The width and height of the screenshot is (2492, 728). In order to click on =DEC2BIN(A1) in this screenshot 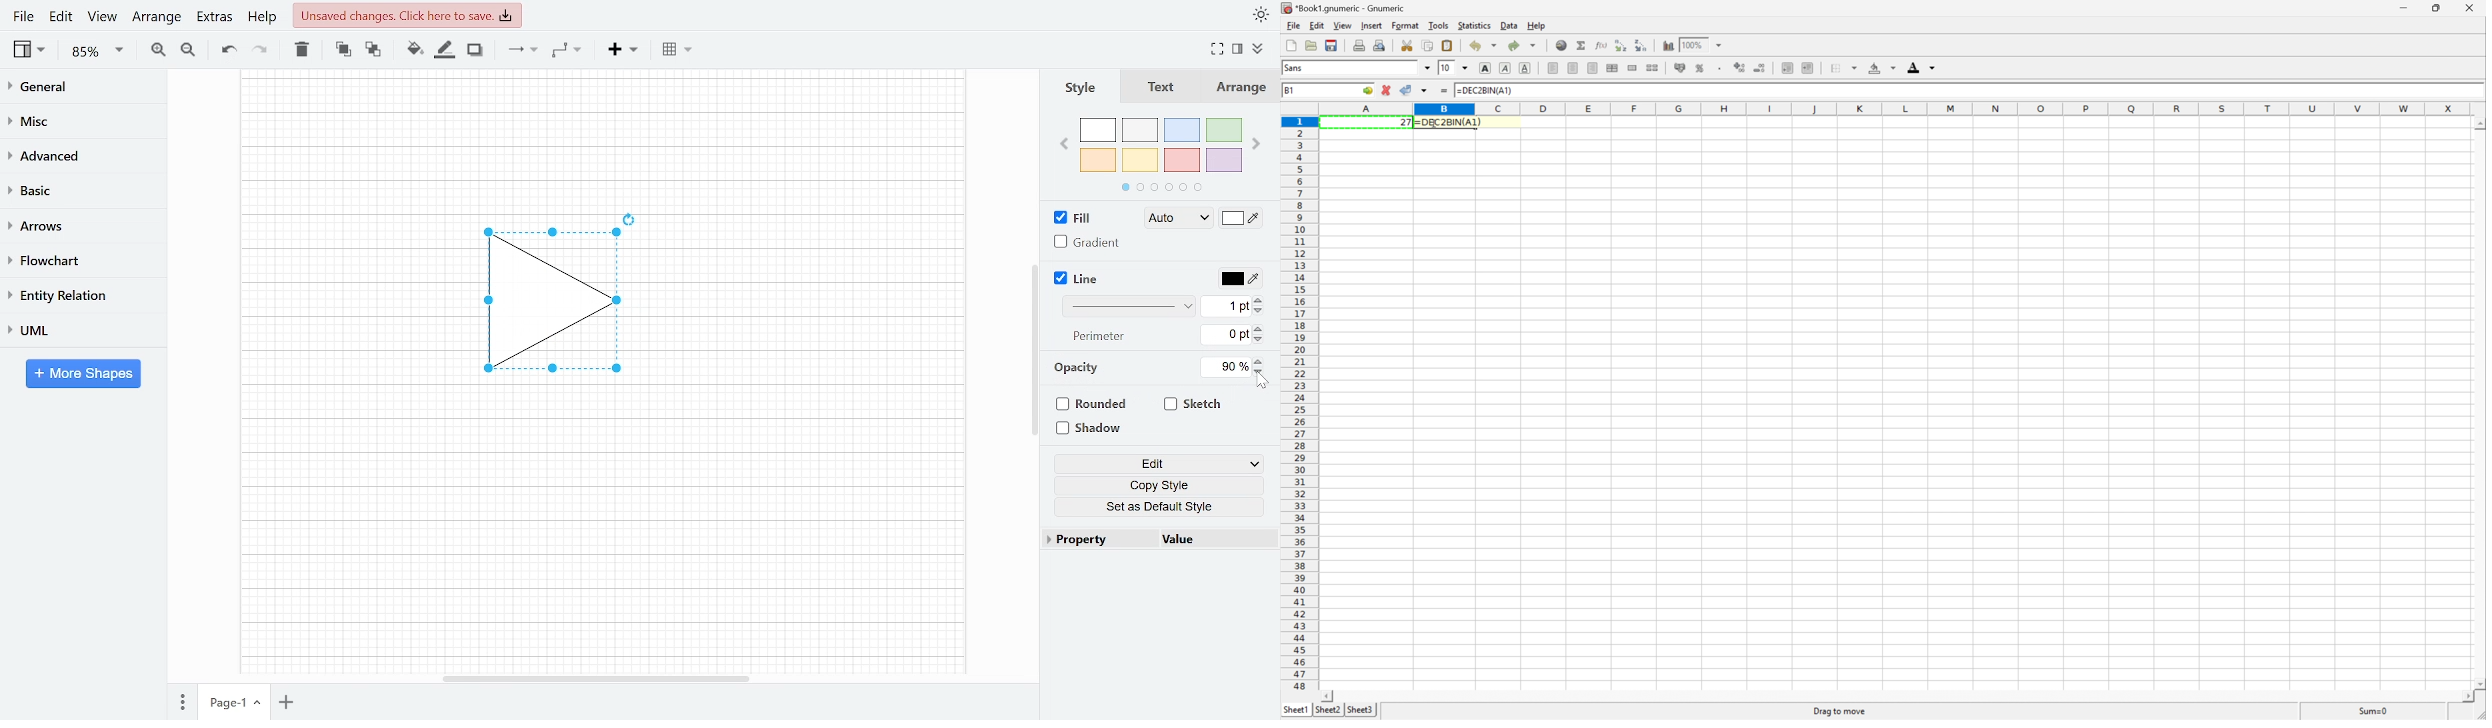, I will do `click(1485, 90)`.